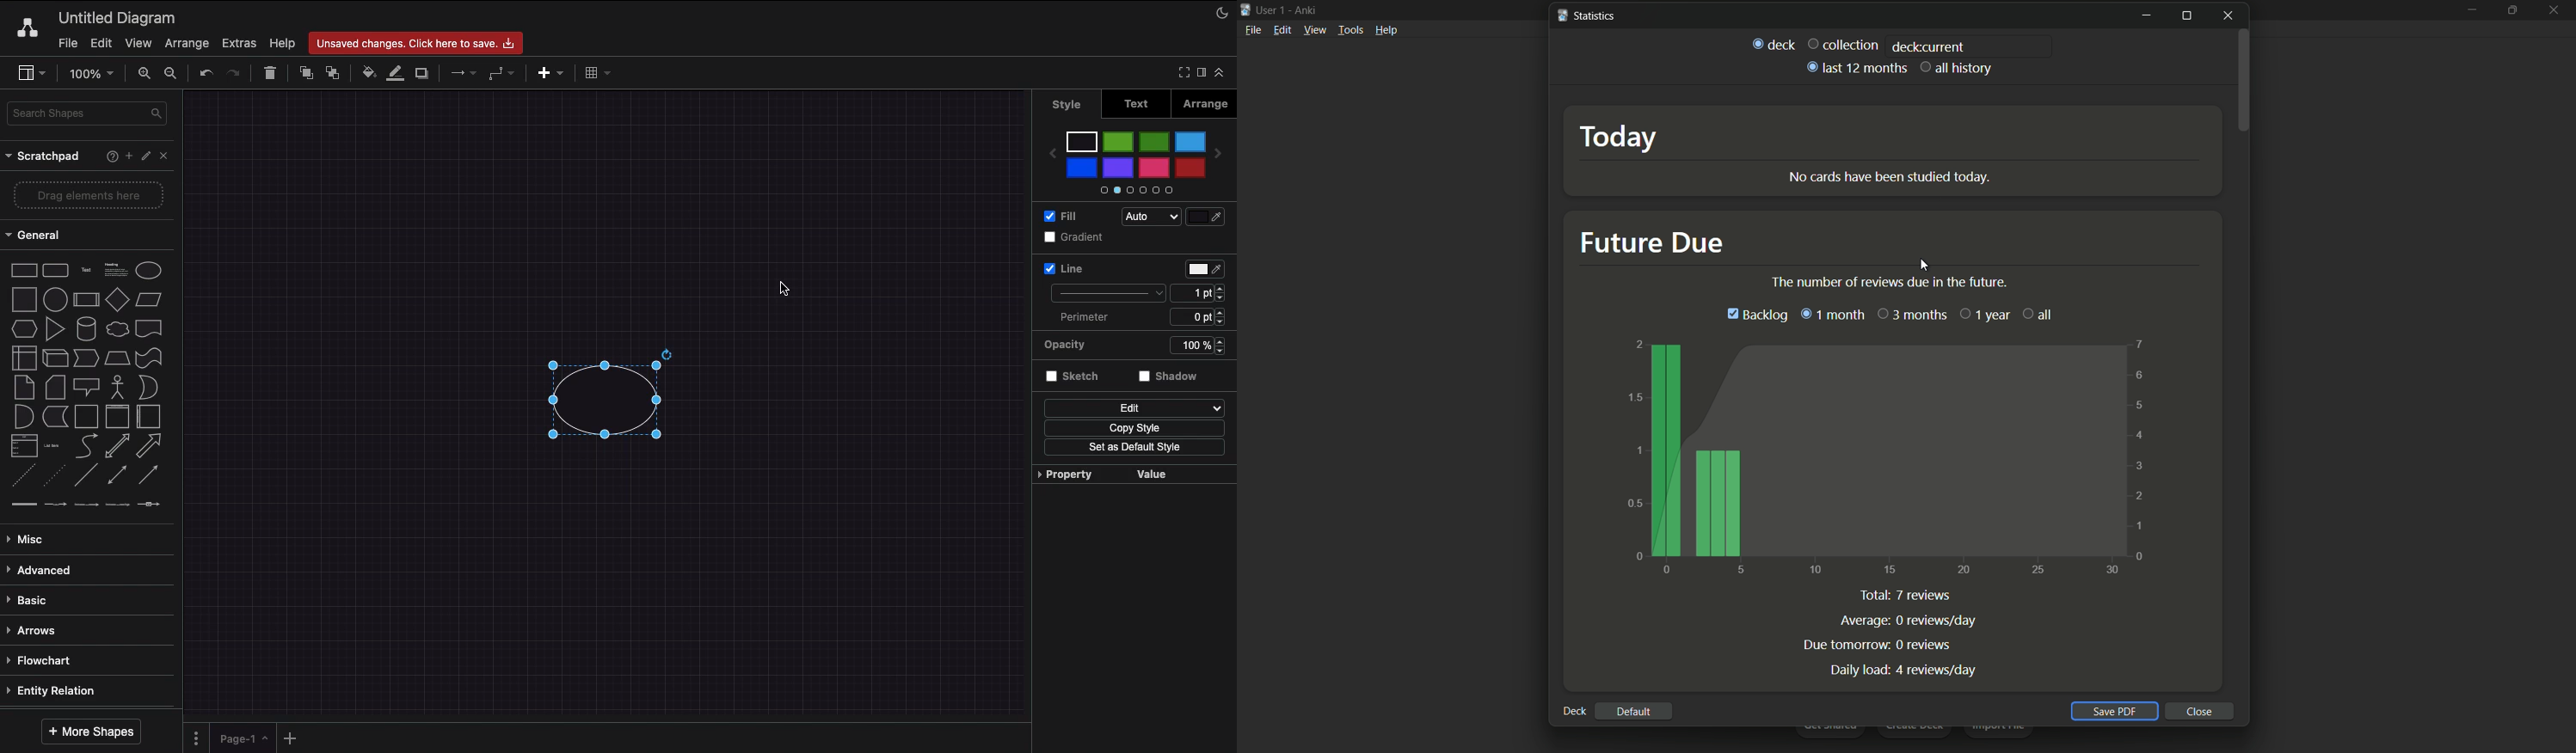 This screenshot has width=2576, height=756. What do you see at coordinates (188, 44) in the screenshot?
I see `Arrange` at bounding box center [188, 44].